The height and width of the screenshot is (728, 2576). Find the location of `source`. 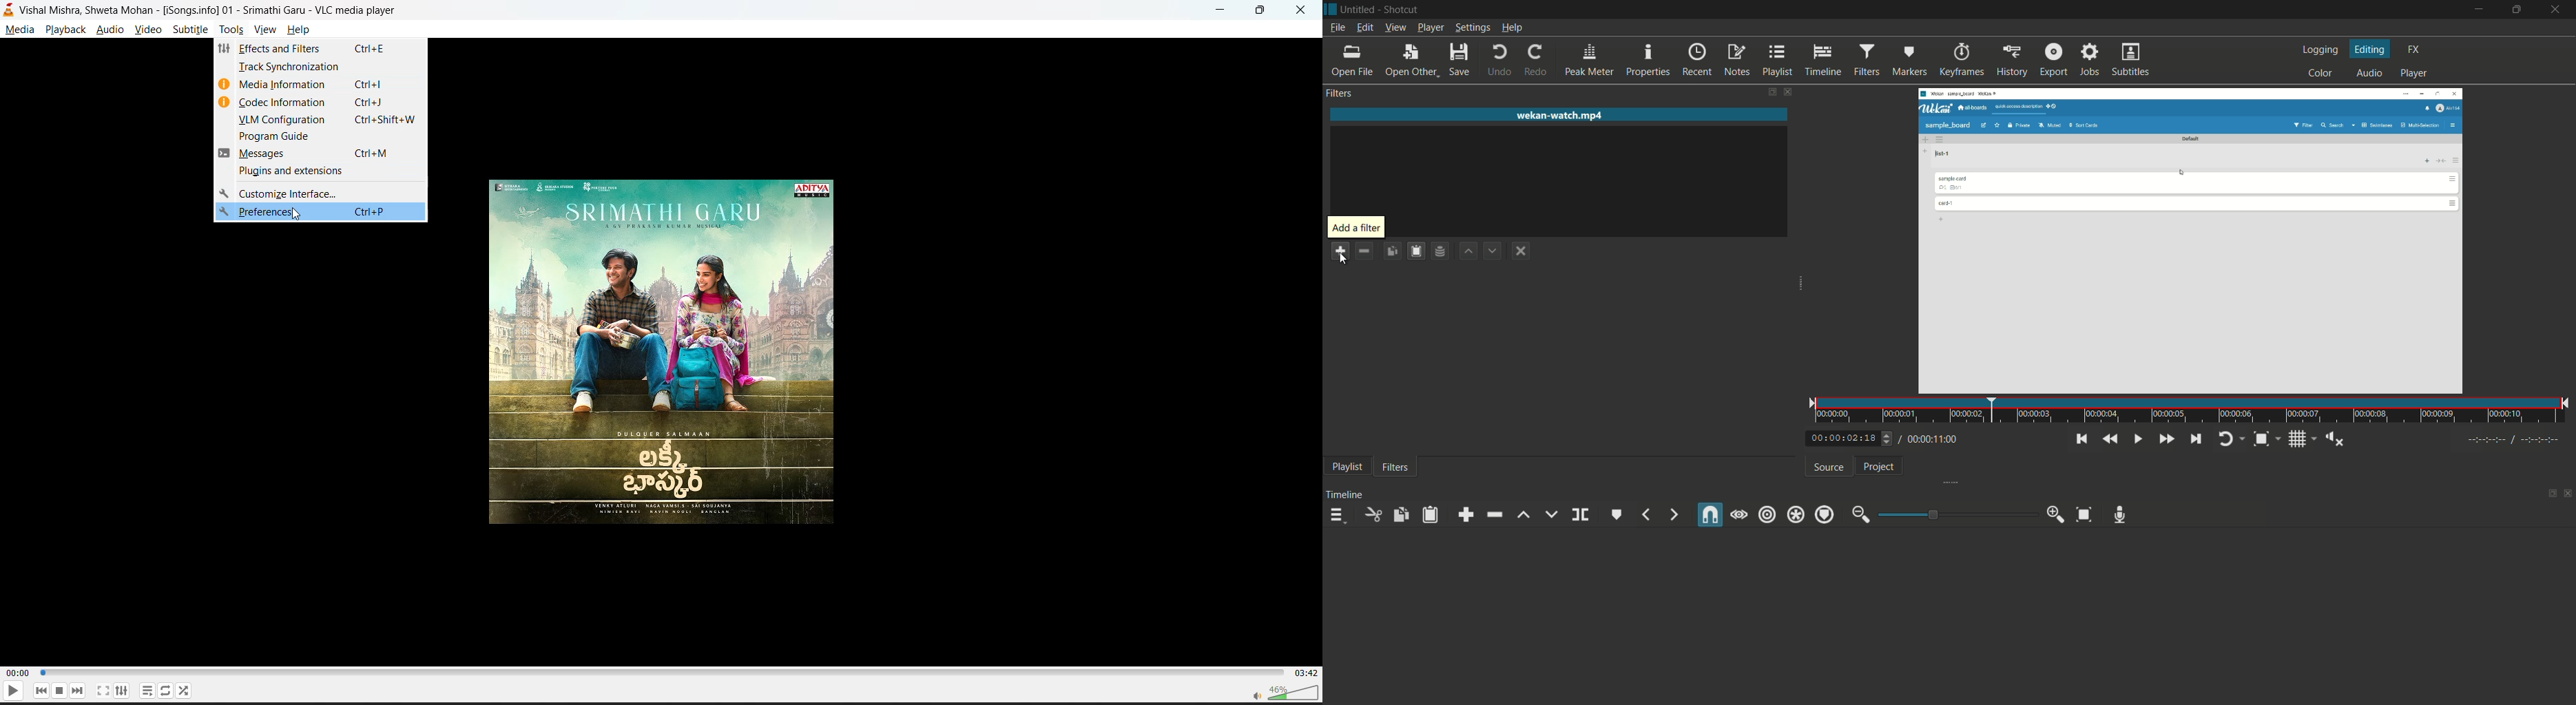

source is located at coordinates (1829, 468).